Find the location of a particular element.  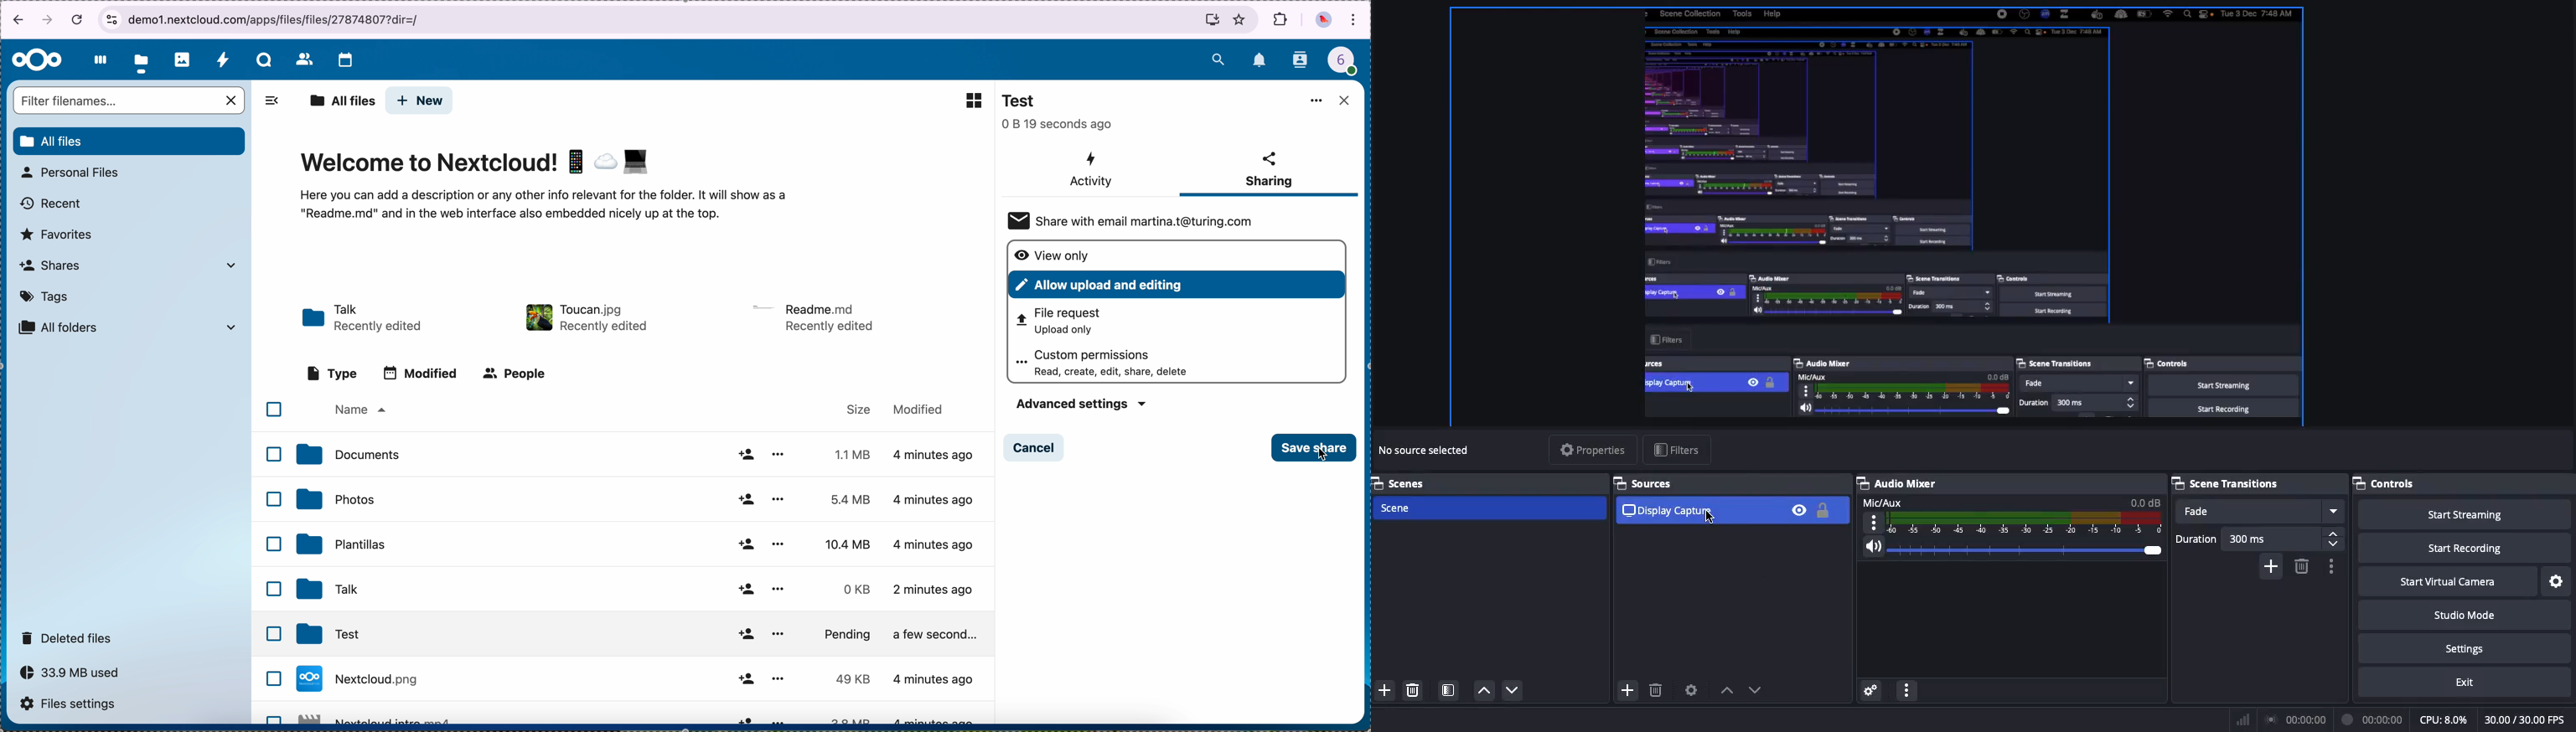

Visible is located at coordinates (1800, 508).